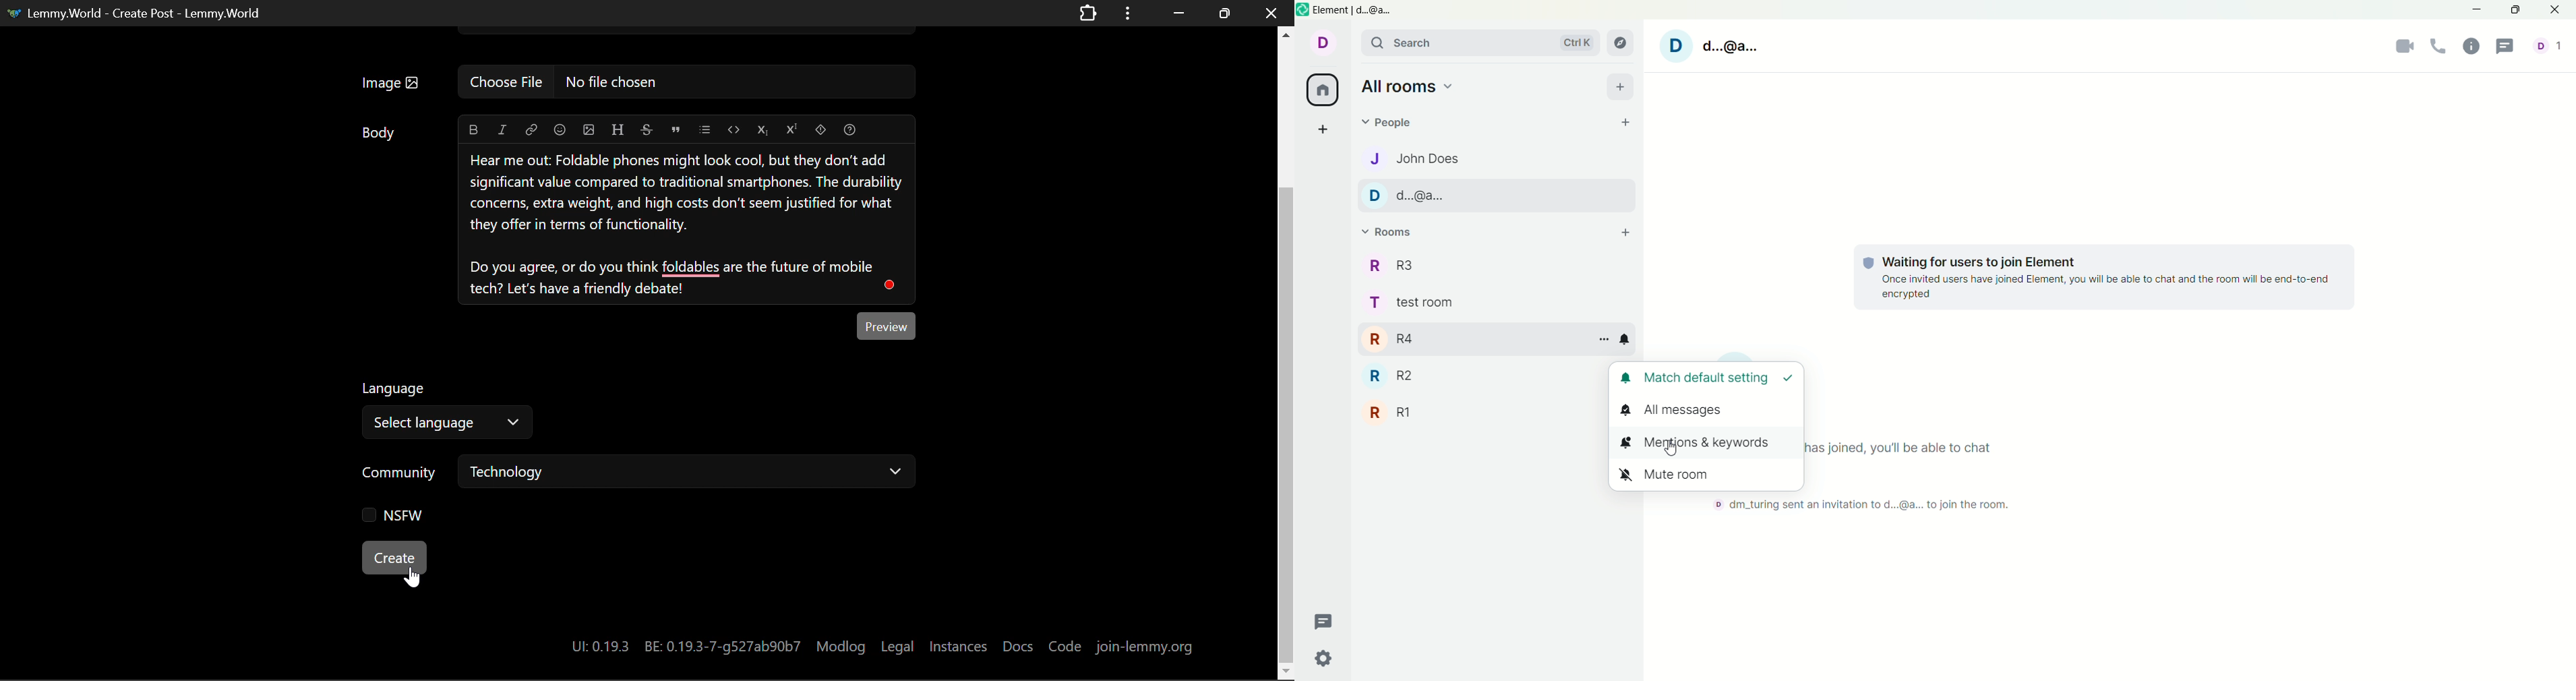  Describe the element at coordinates (705, 128) in the screenshot. I see `list` at that location.